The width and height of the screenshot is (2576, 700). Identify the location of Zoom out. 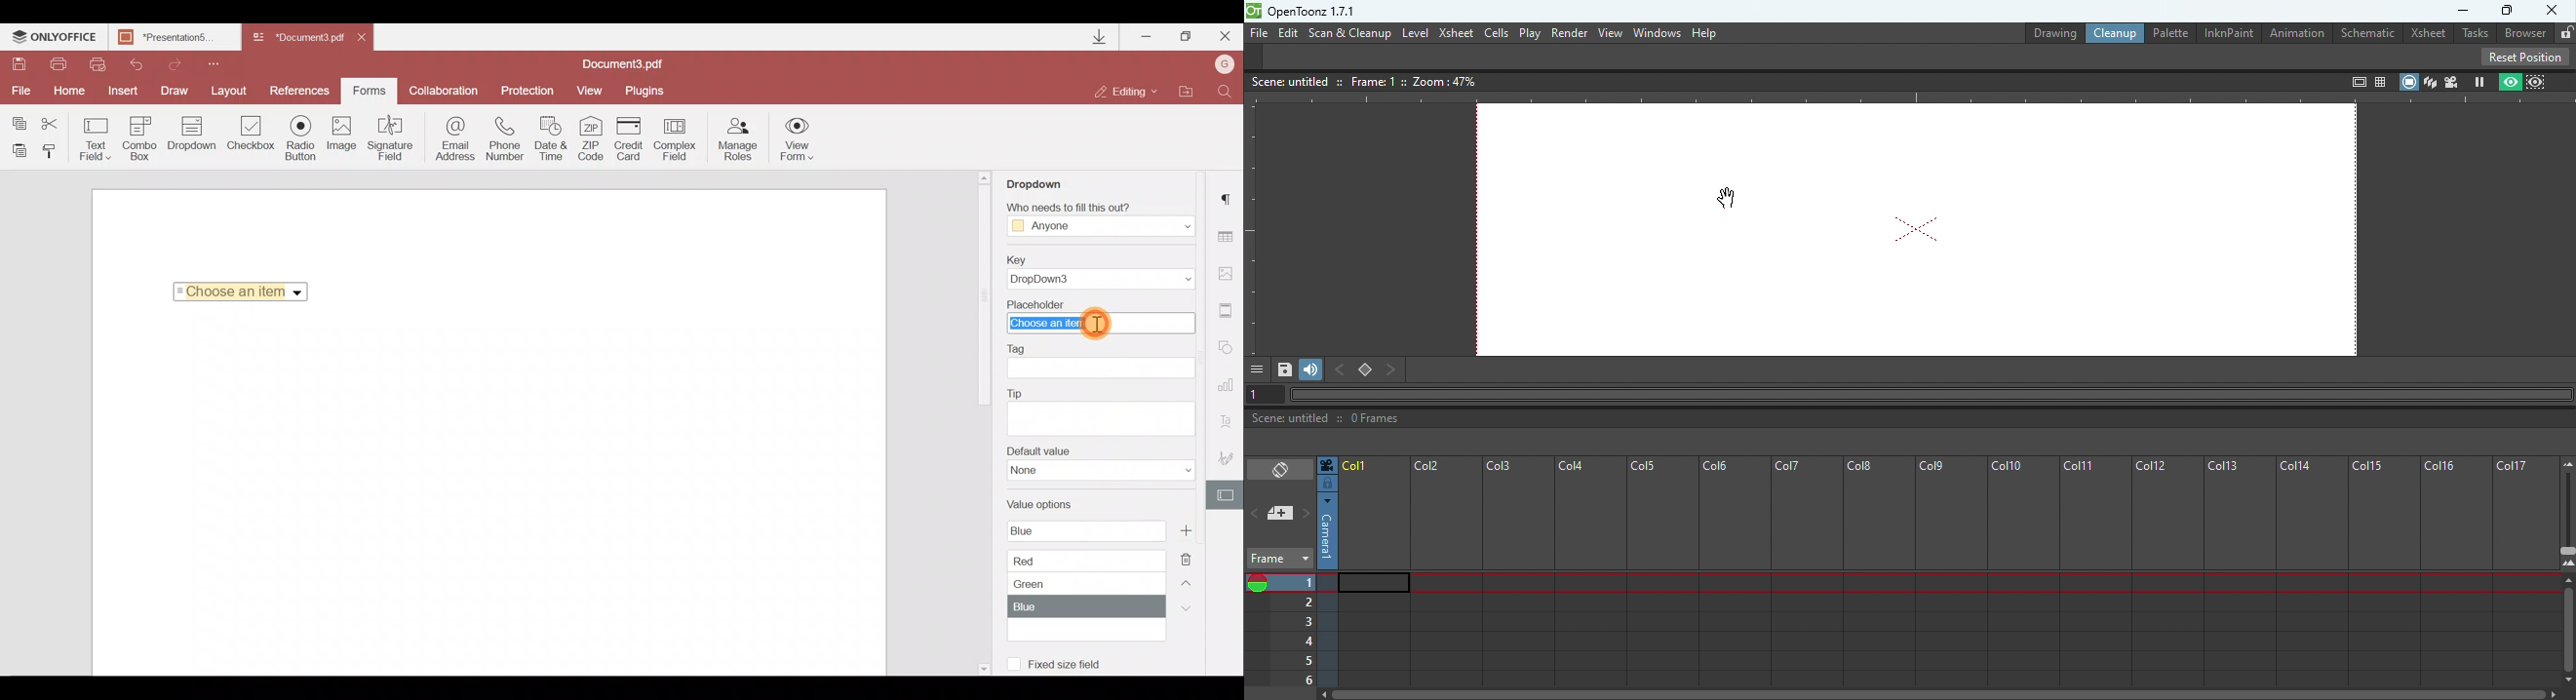
(2567, 456).